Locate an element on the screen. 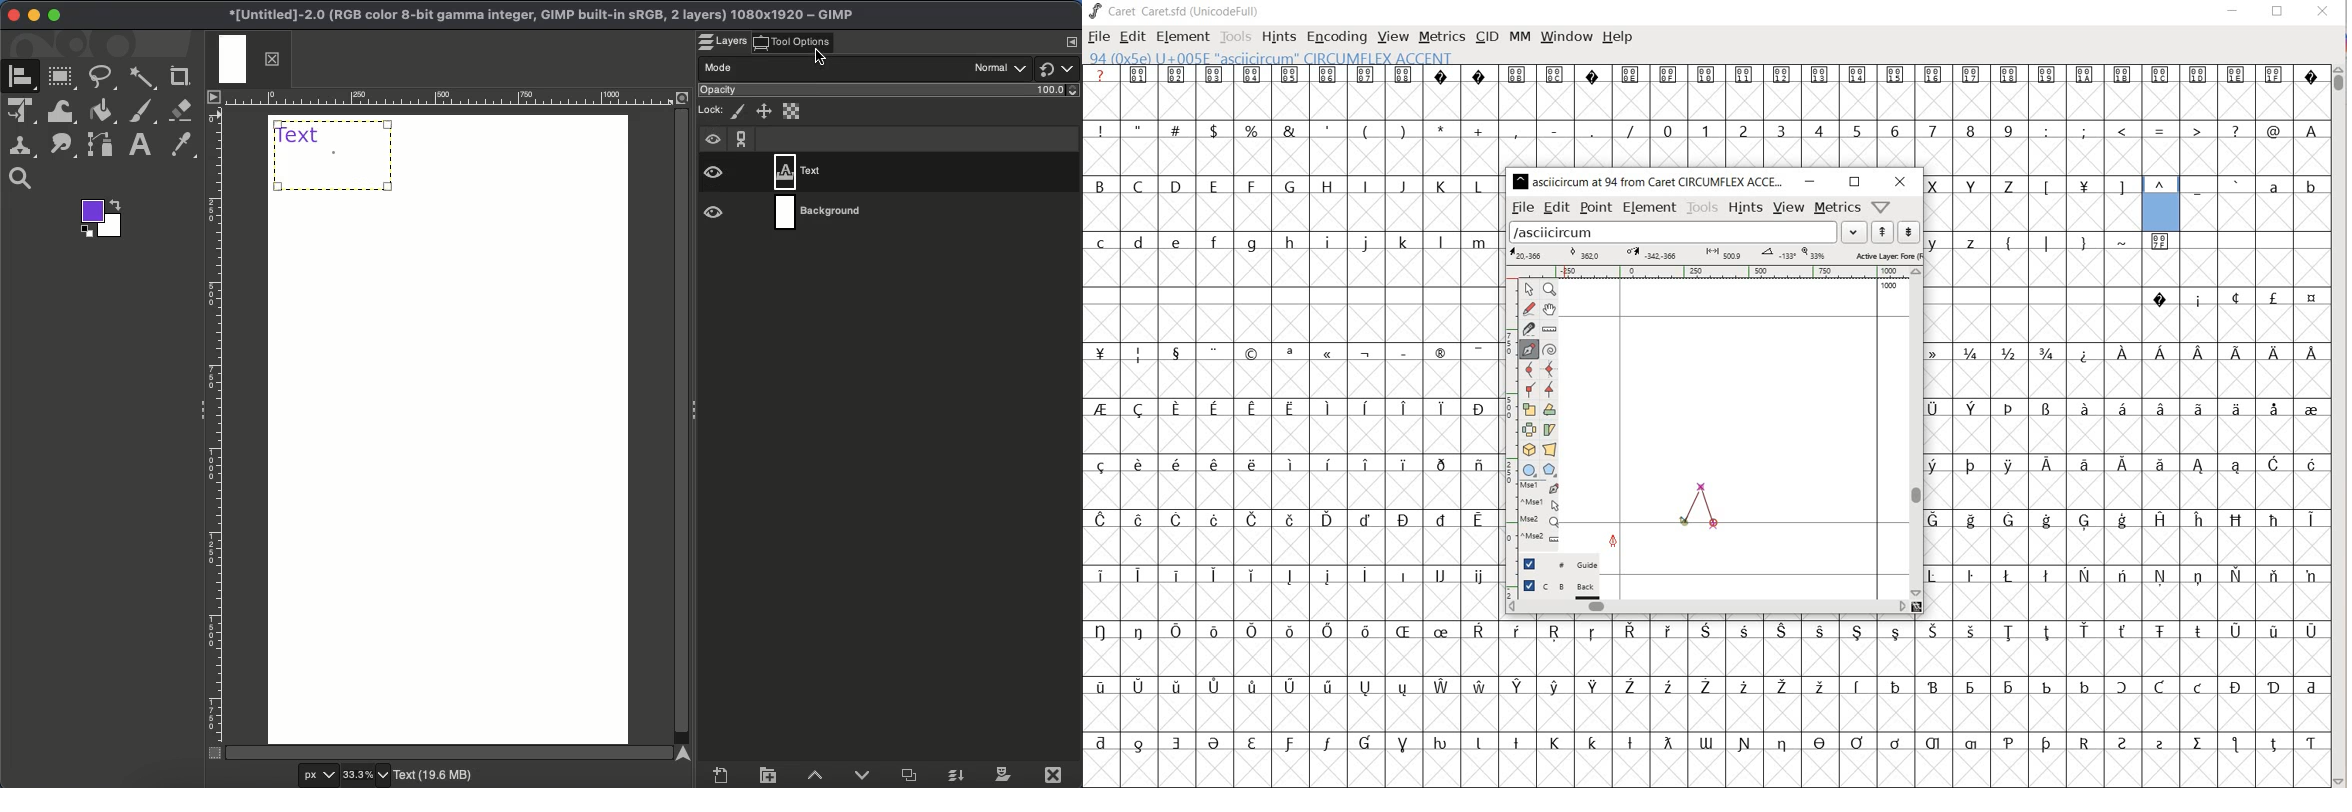 This screenshot has width=2352, height=812. background is located at coordinates (1562, 588).